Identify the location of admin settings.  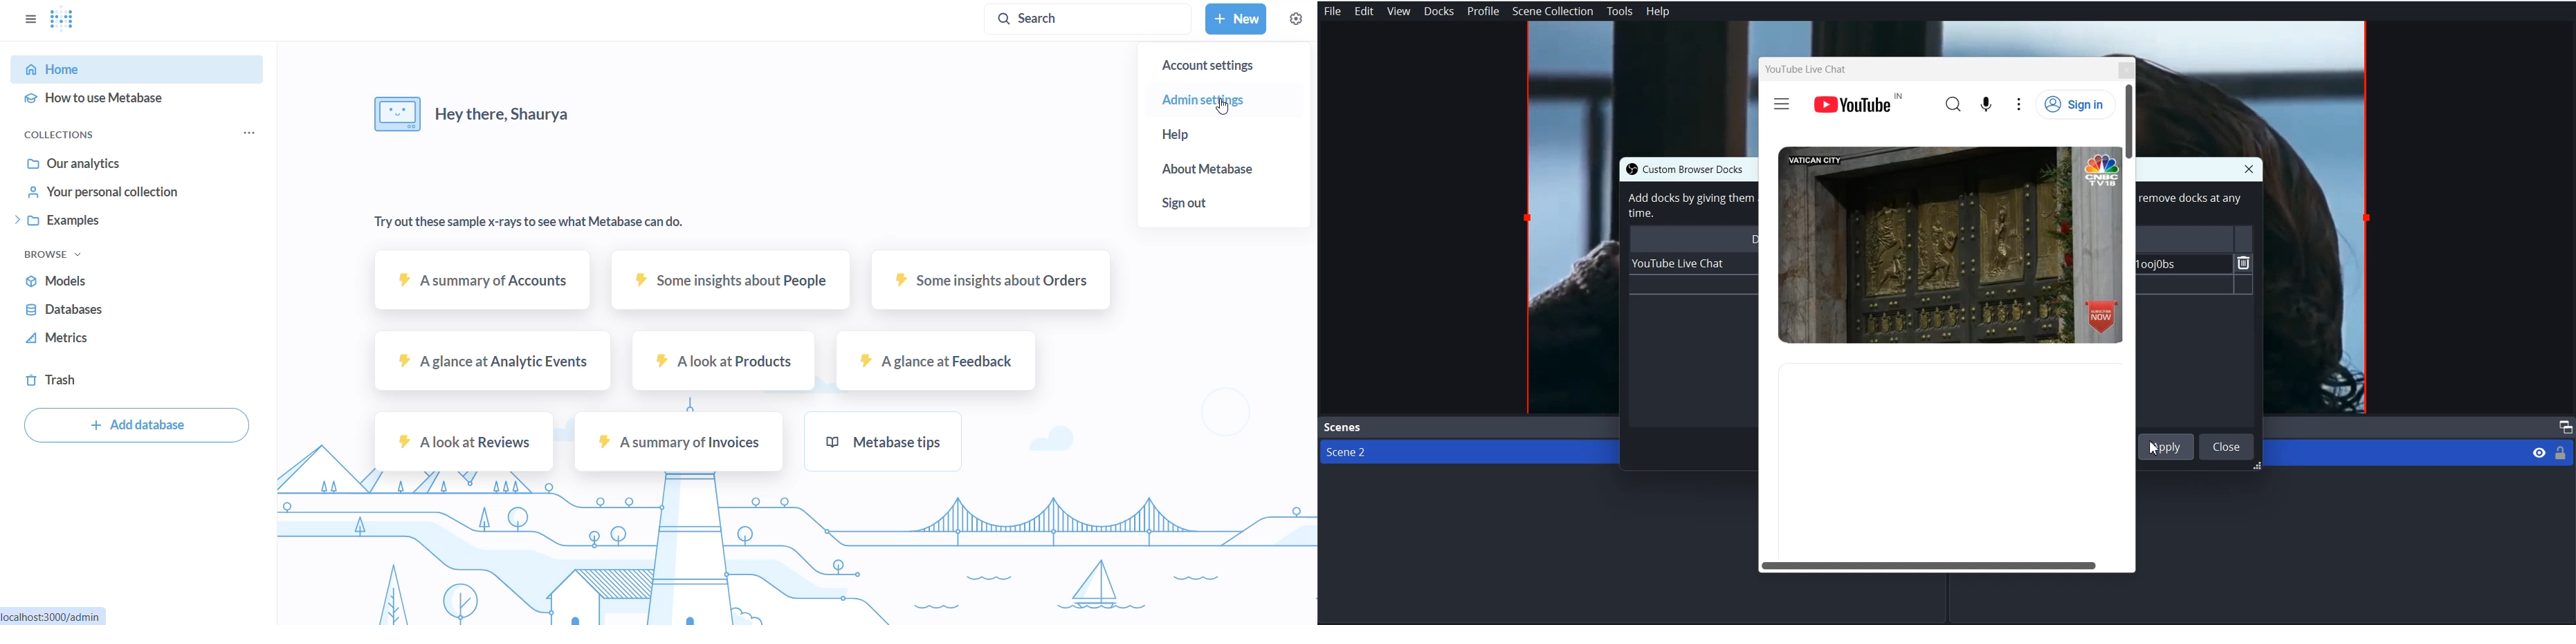
(1233, 99).